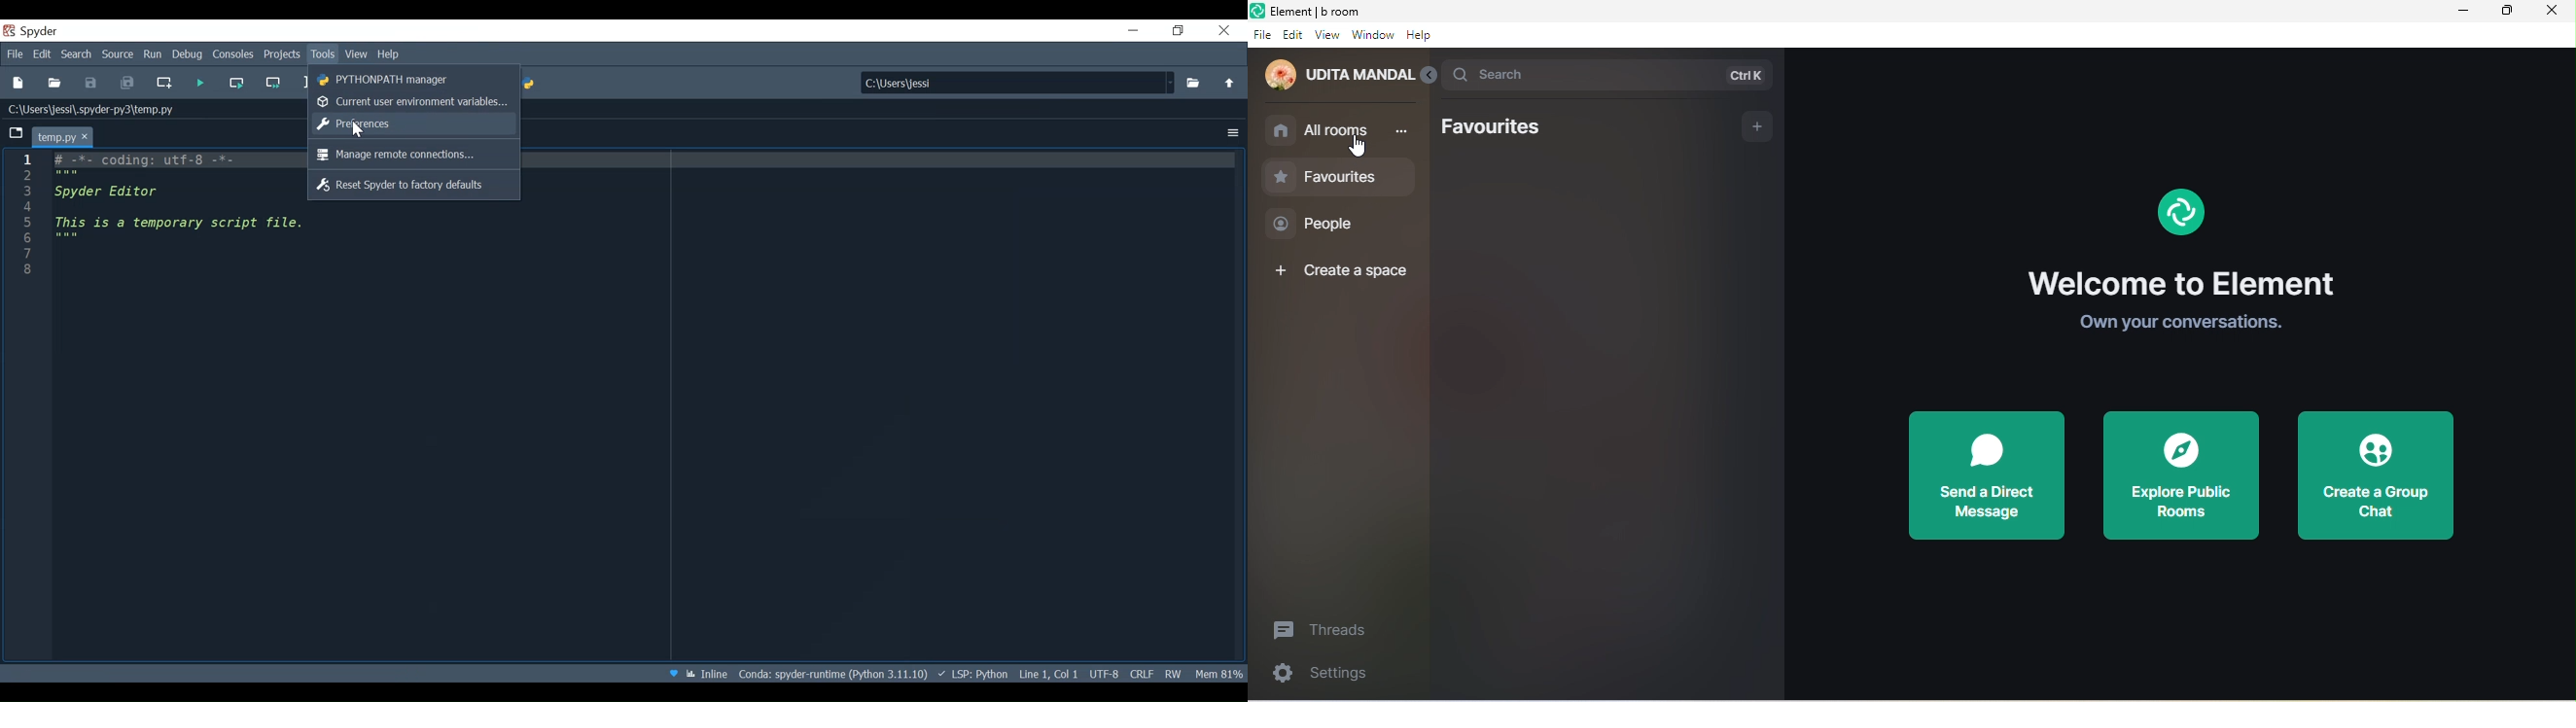  Describe the element at coordinates (281, 55) in the screenshot. I see `Projects` at that location.